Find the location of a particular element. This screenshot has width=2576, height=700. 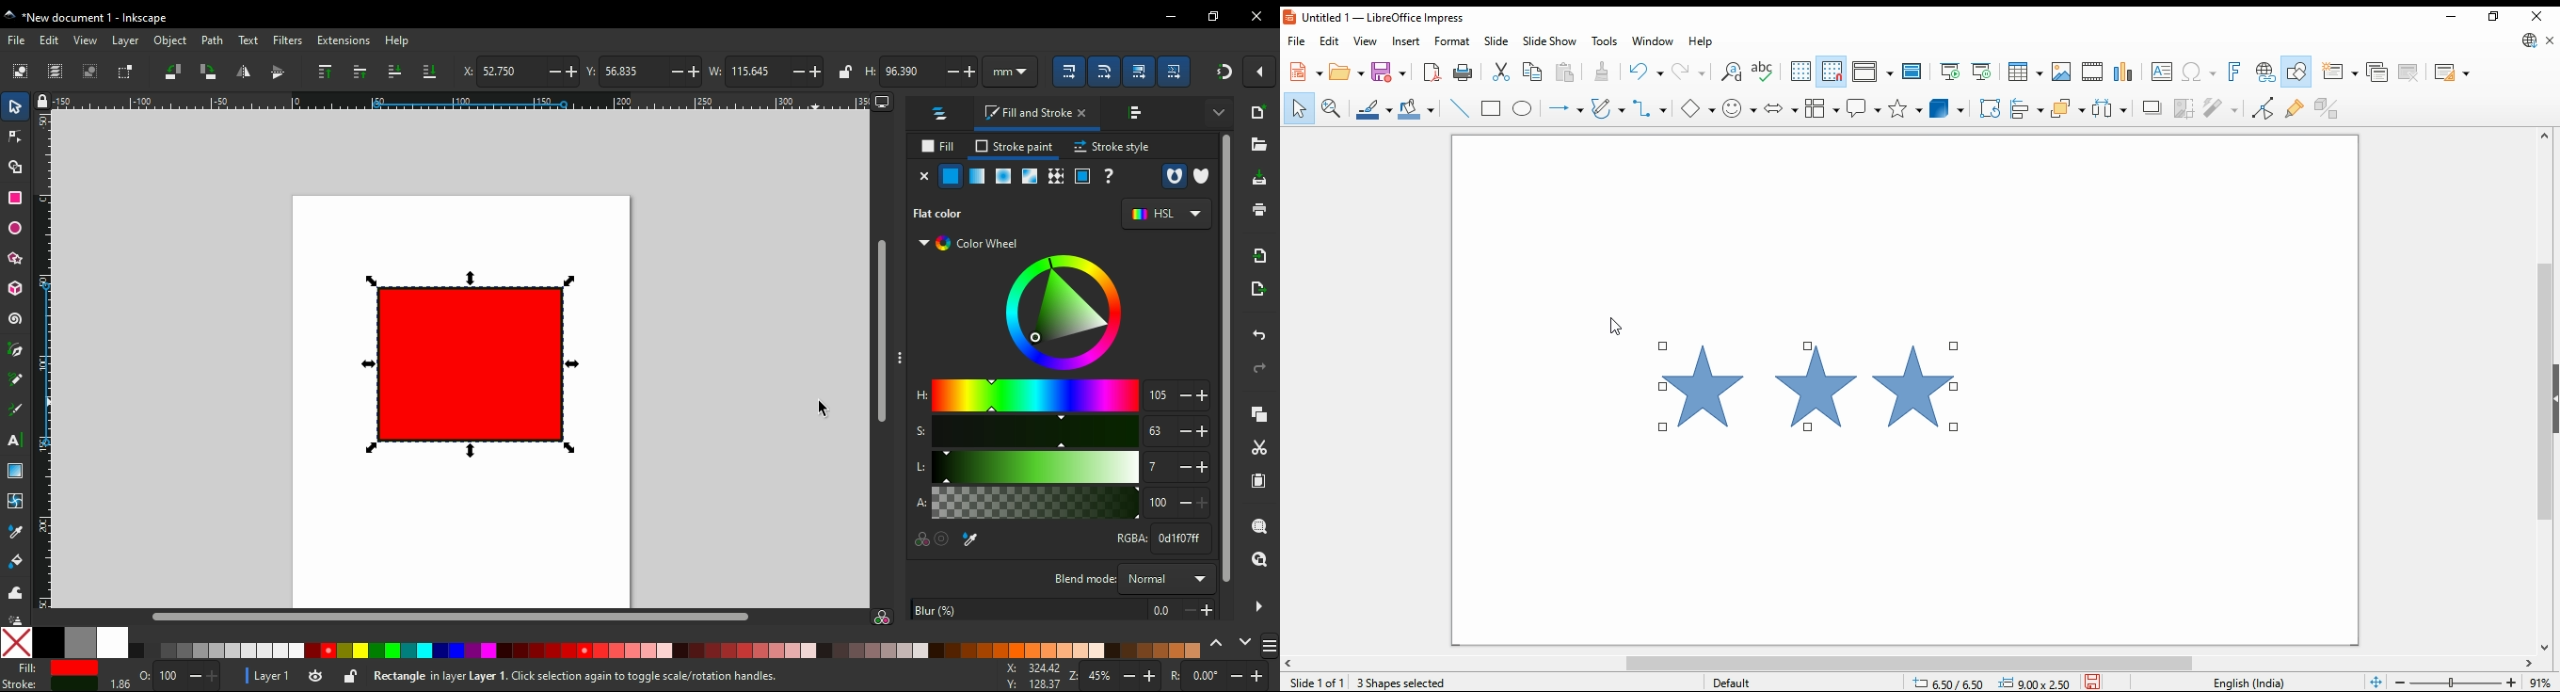

snap to grids is located at coordinates (1832, 73).